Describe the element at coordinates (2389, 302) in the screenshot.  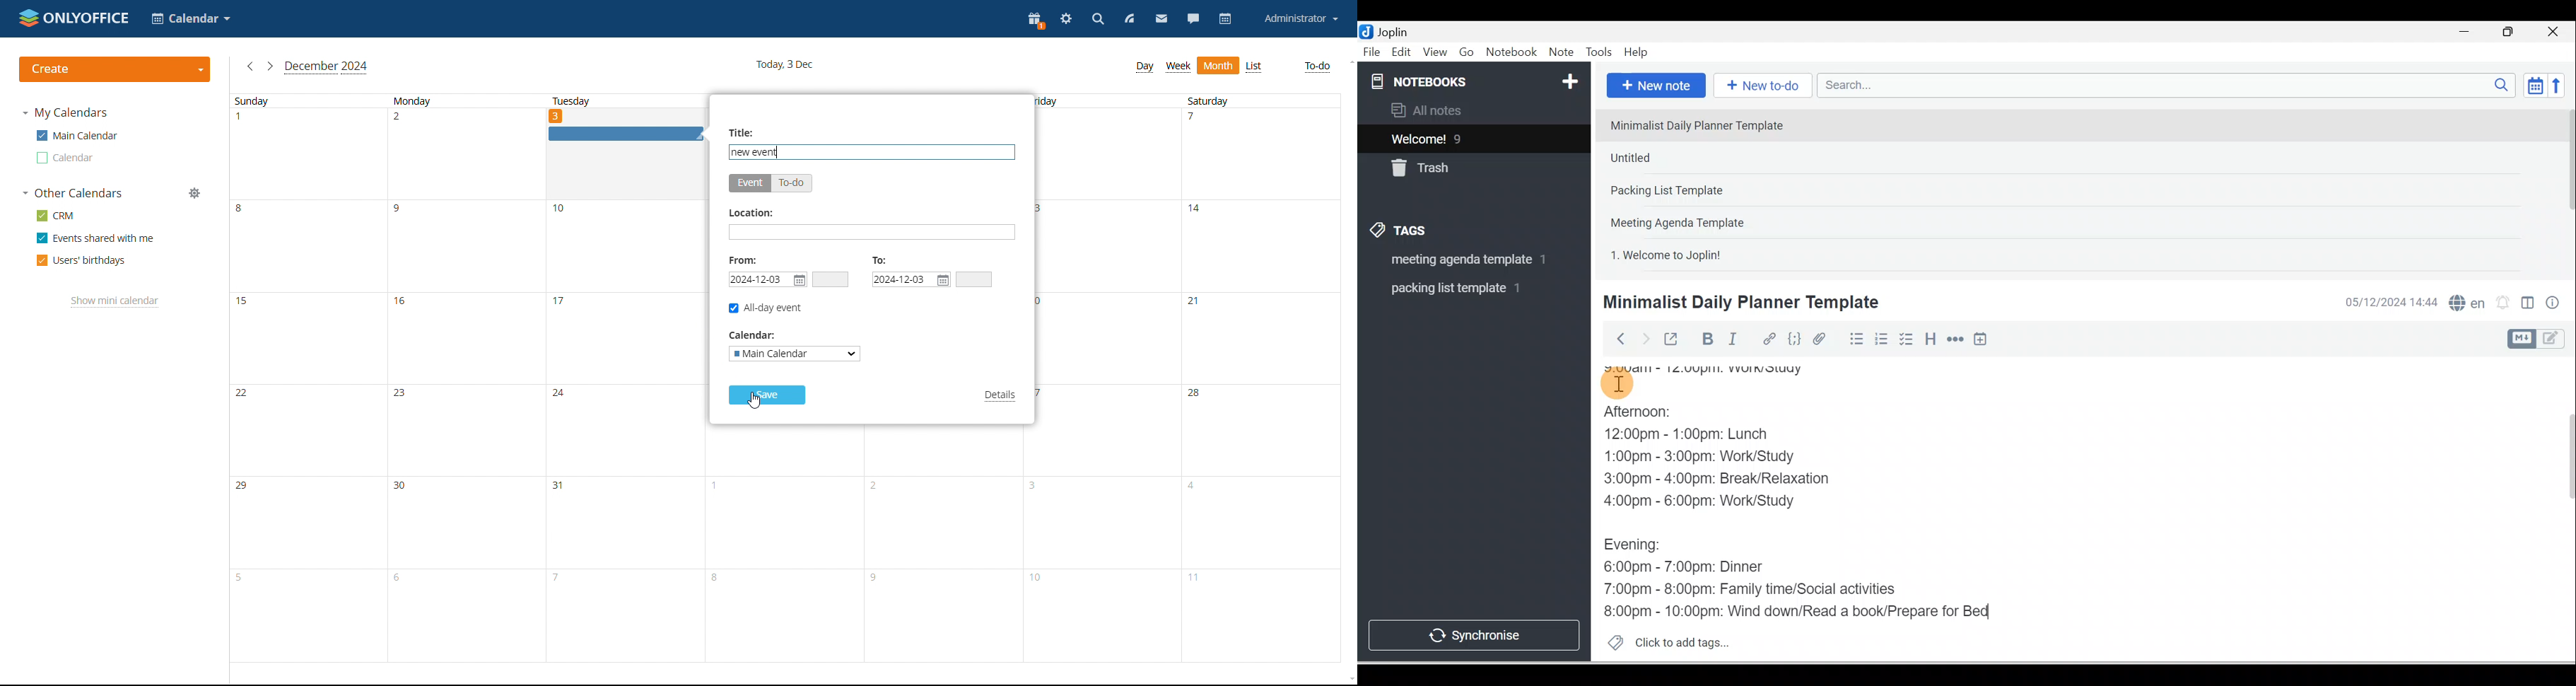
I see `Date & time` at that location.